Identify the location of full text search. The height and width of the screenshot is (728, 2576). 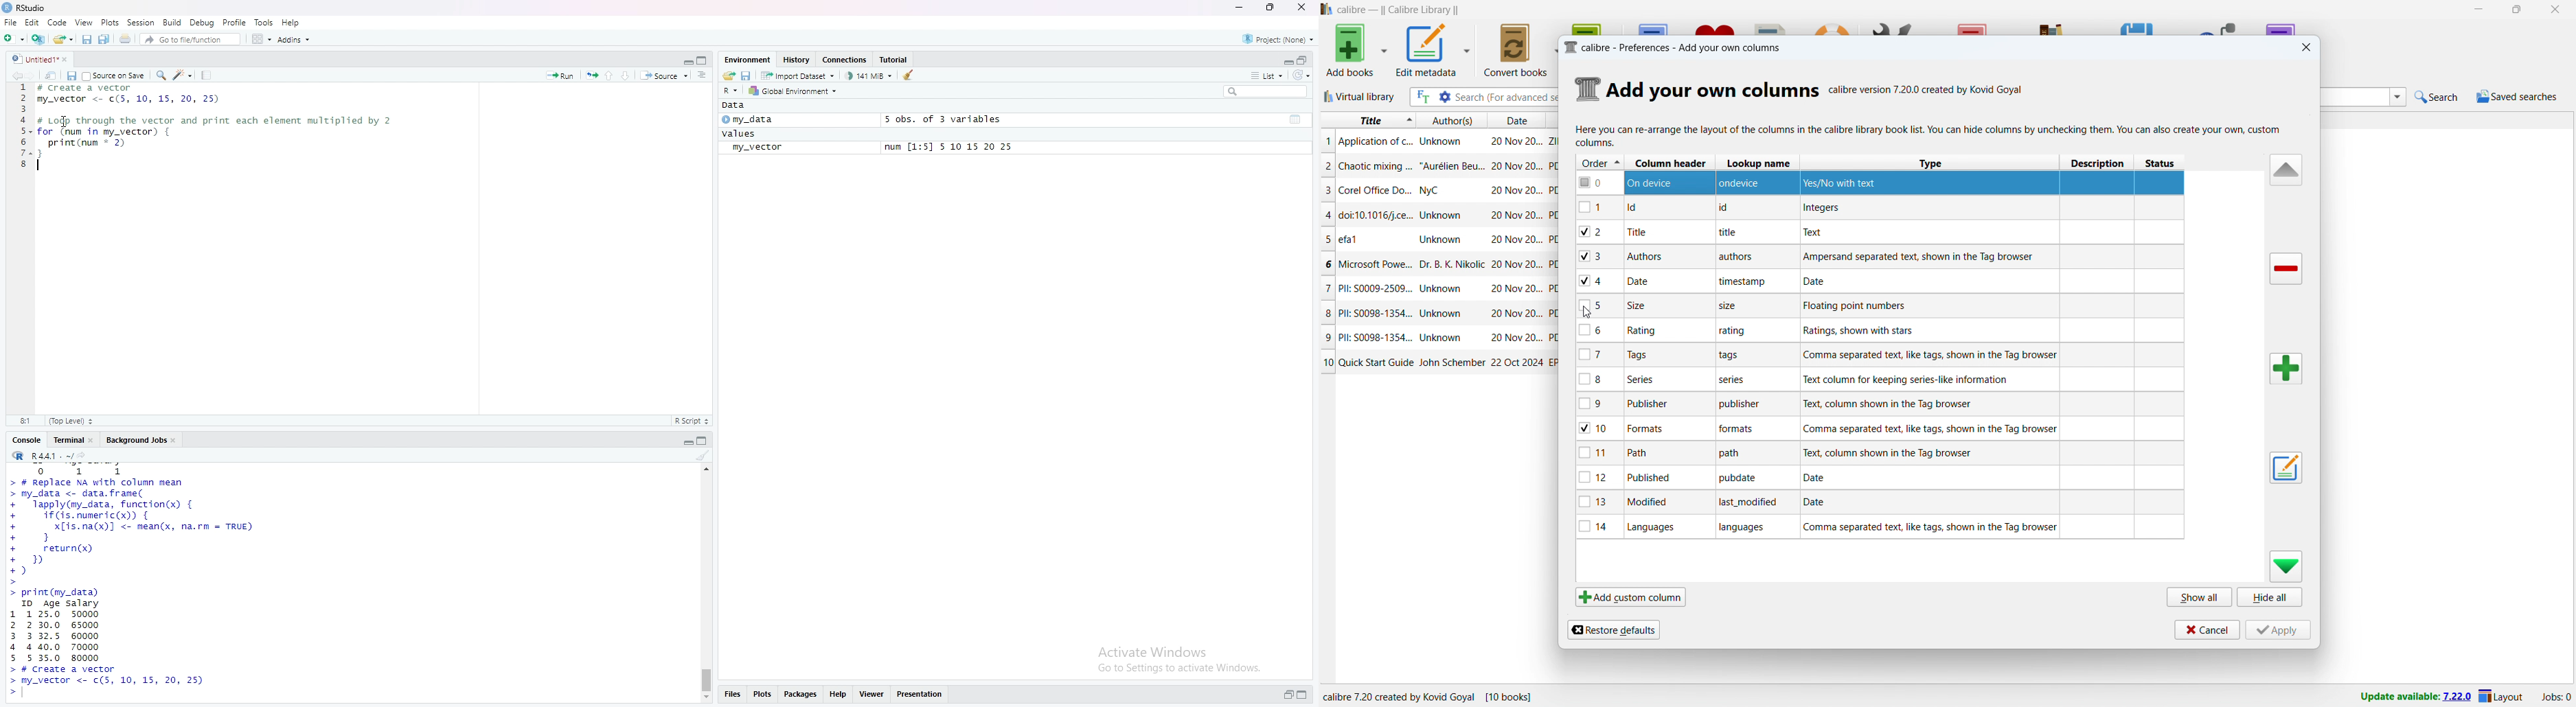
(1421, 97).